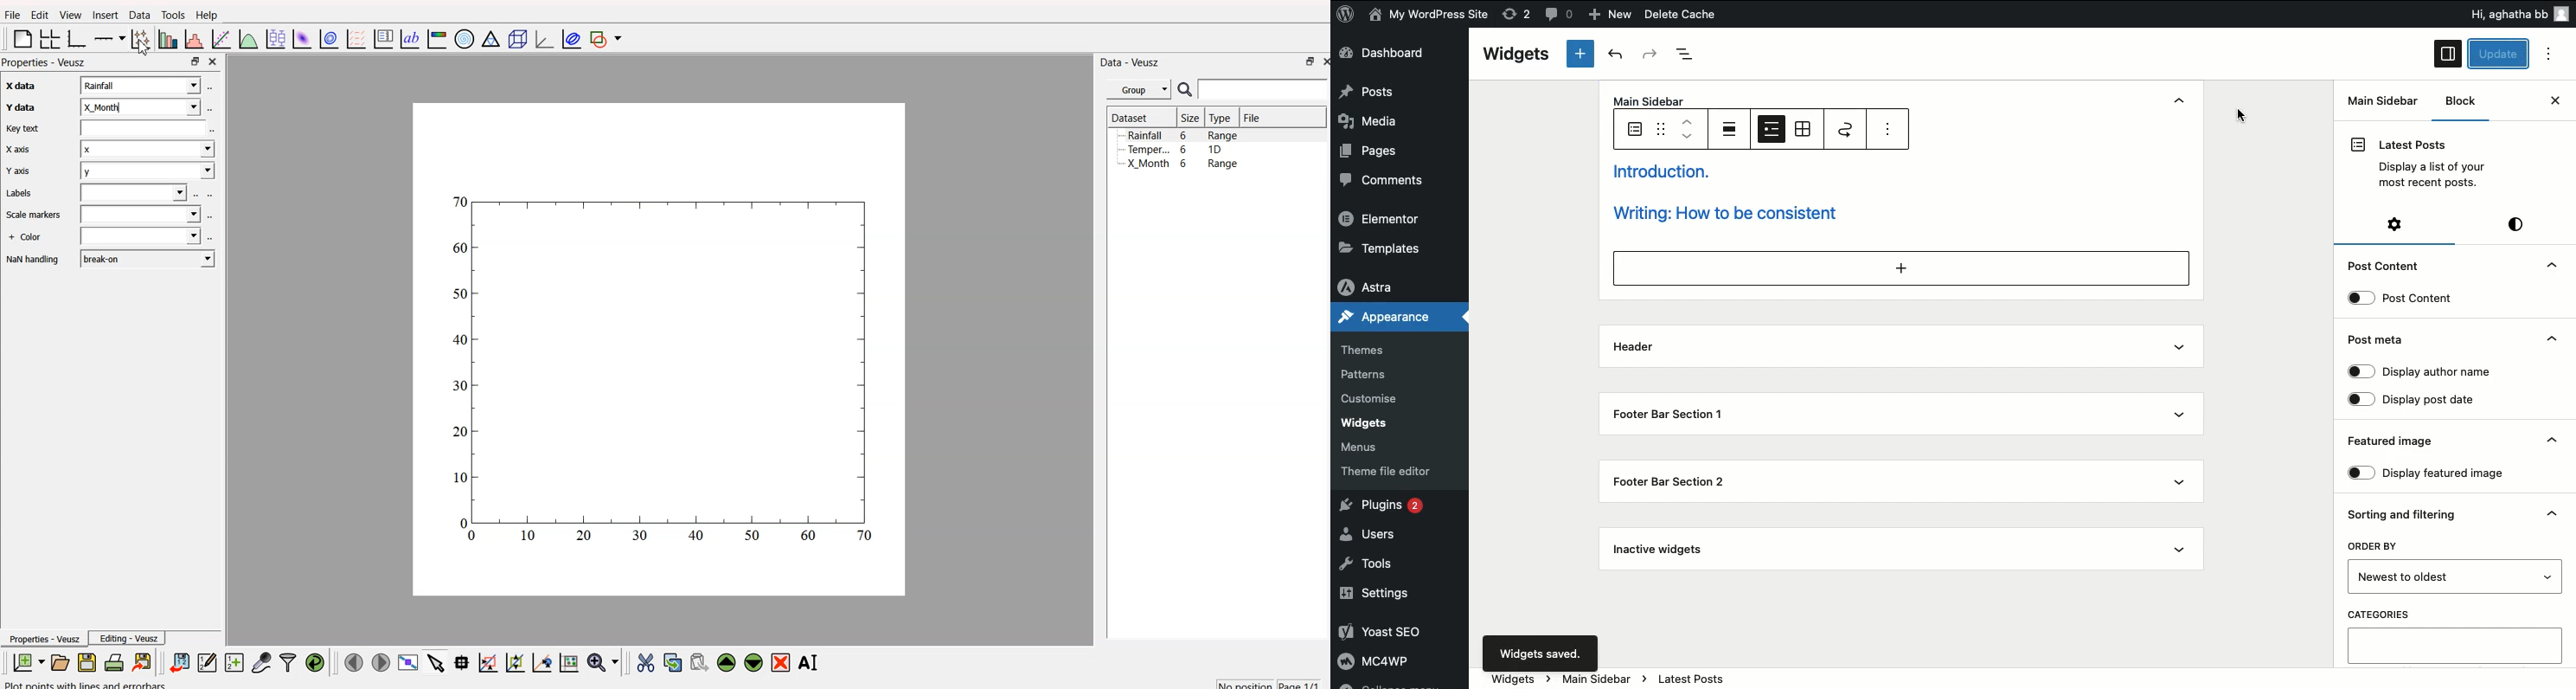  I want to click on Delete Cache, so click(1712, 12).